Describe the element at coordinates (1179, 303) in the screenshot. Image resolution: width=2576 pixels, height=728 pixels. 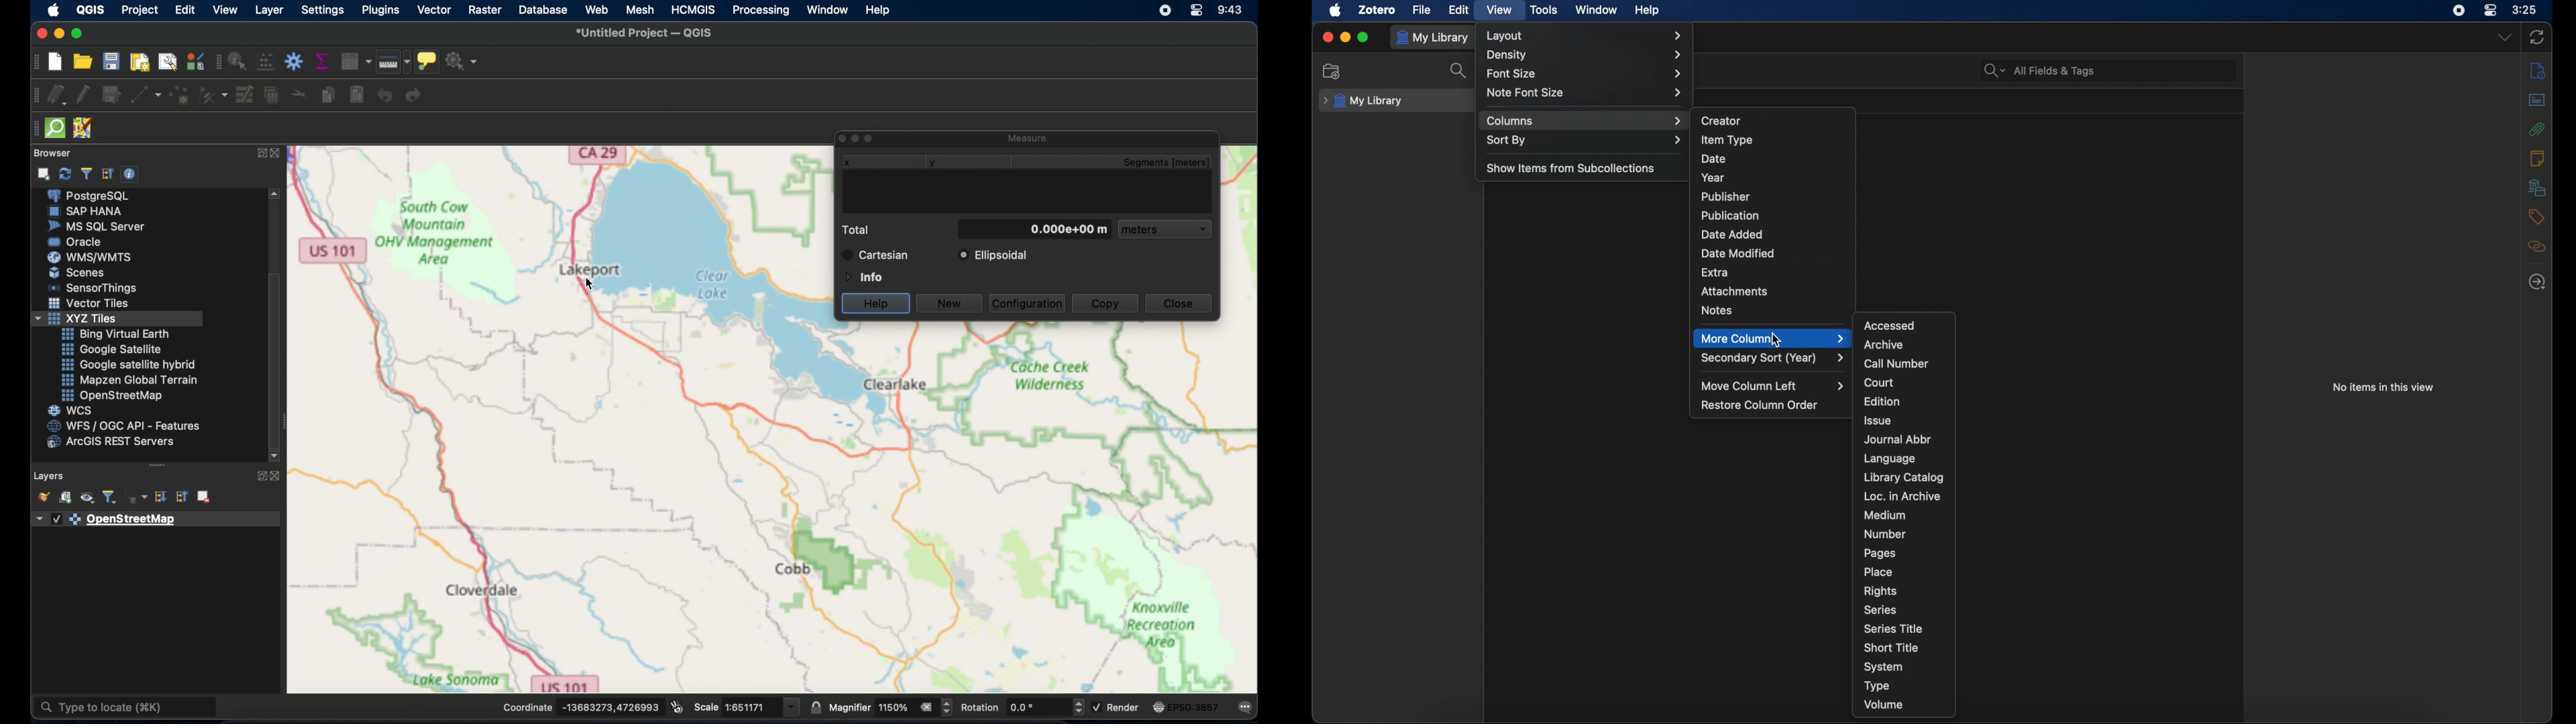
I see `close` at that location.